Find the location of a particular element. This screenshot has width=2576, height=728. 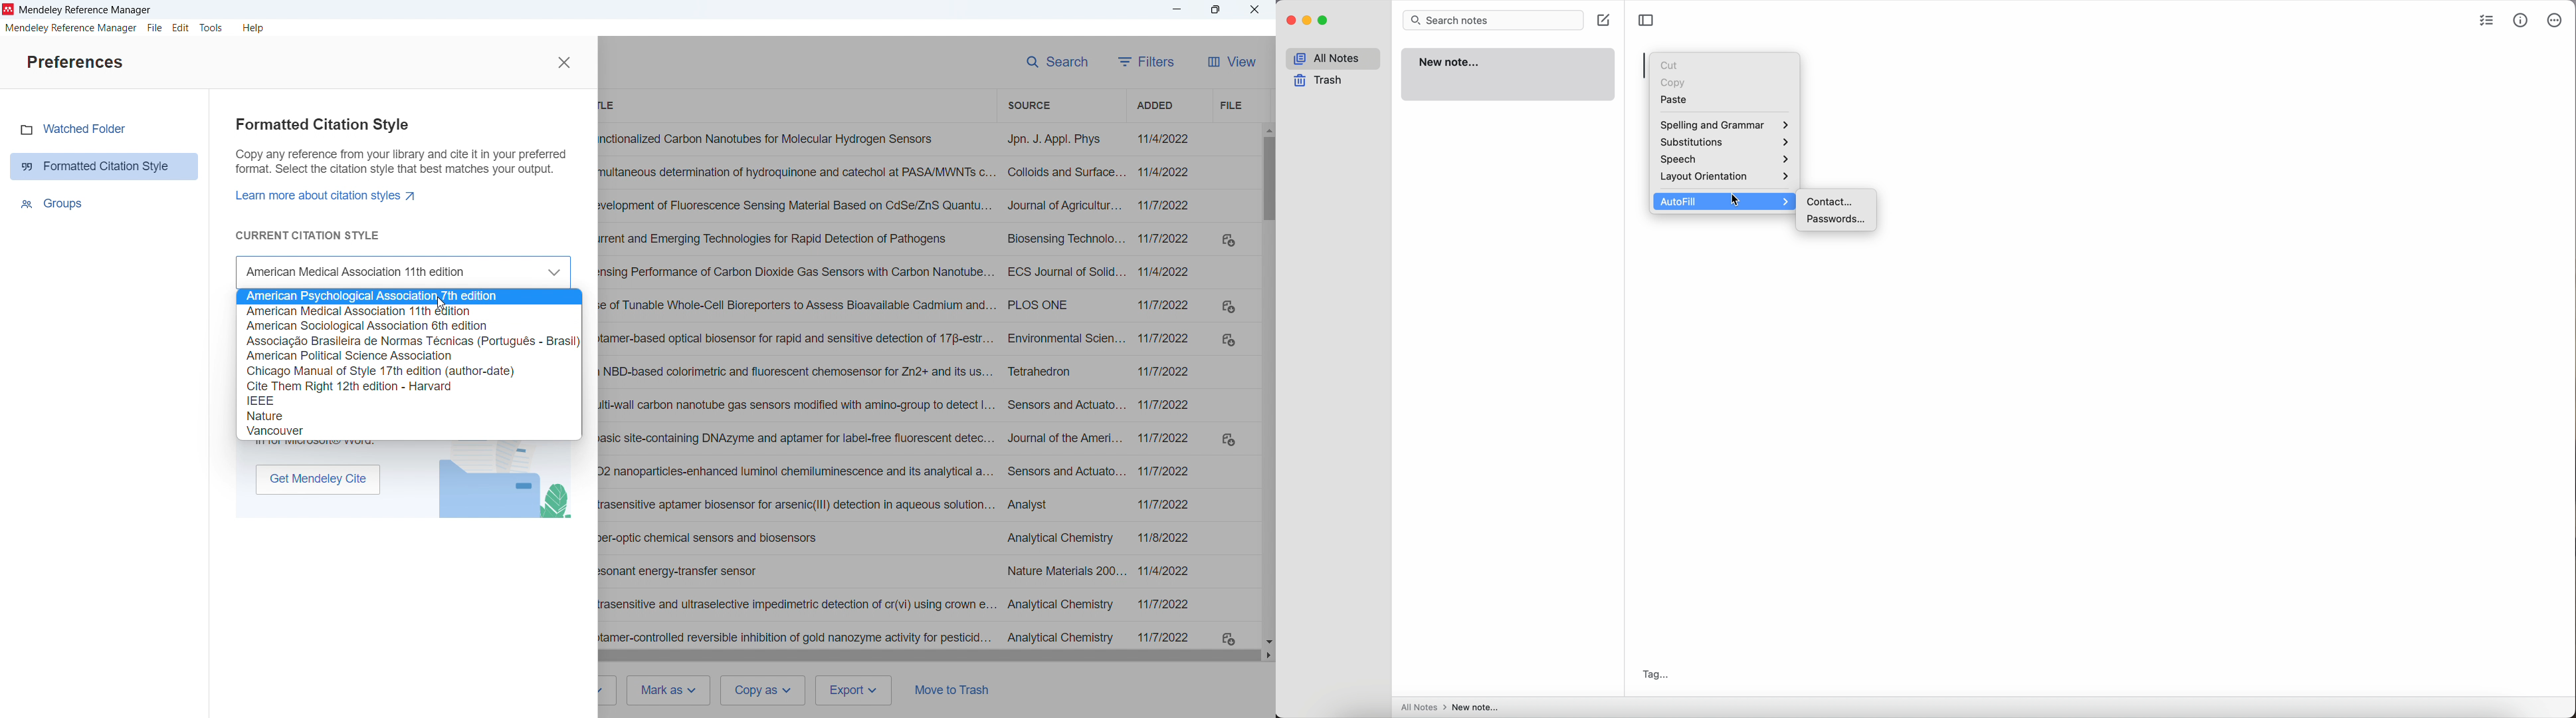

Mark as  is located at coordinates (671, 690).